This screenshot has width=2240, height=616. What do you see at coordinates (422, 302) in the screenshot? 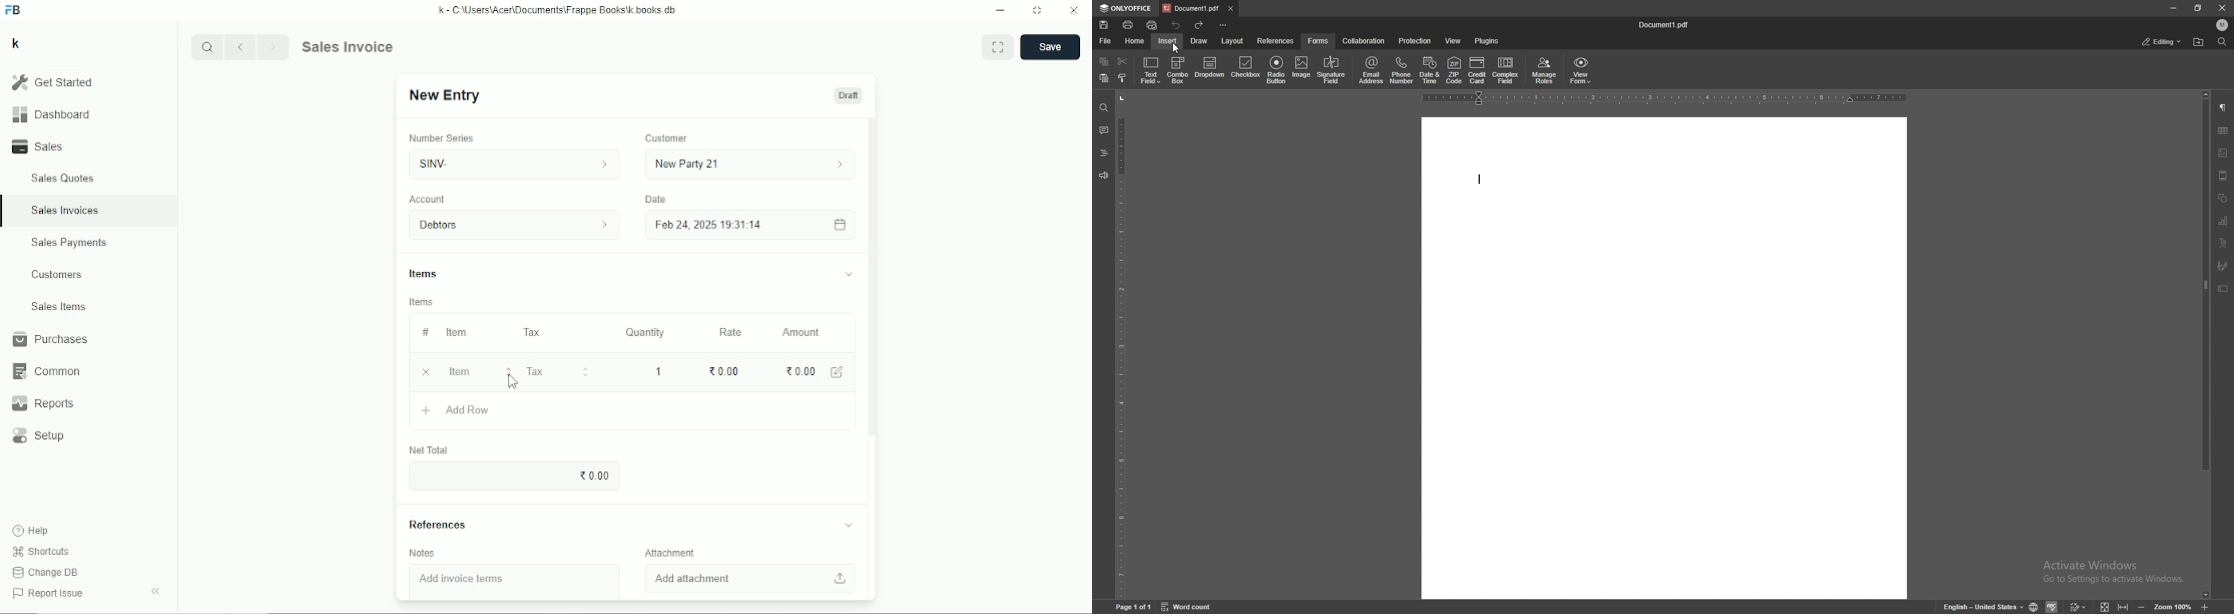
I see `Items` at bounding box center [422, 302].